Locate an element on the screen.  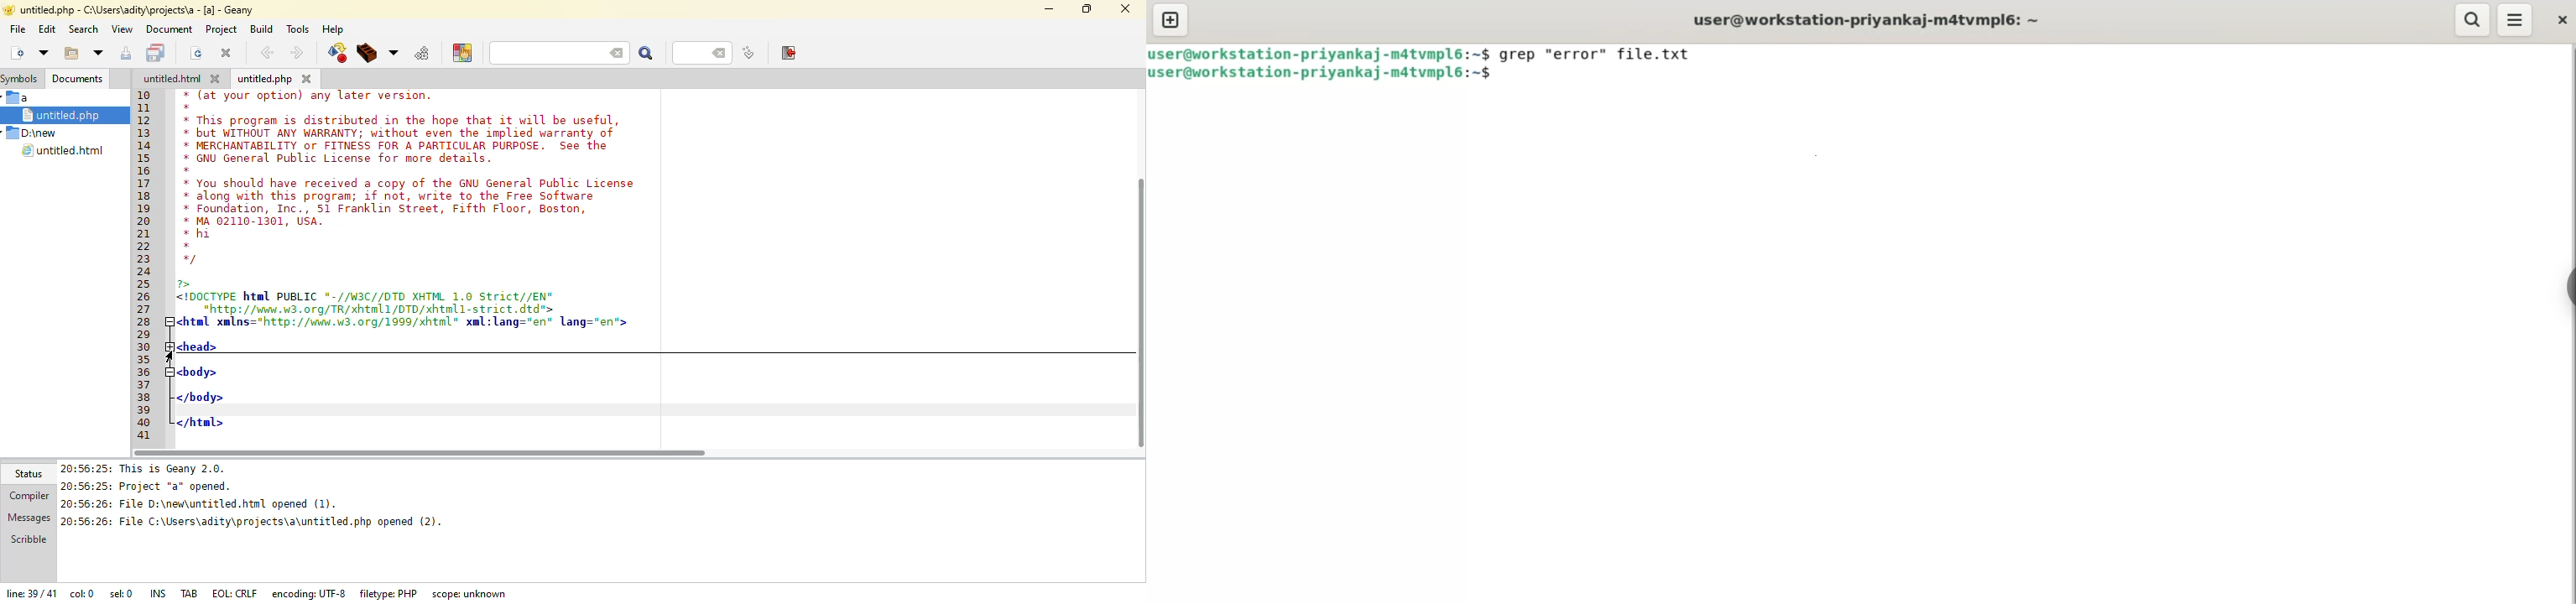
edit is located at coordinates (47, 29).